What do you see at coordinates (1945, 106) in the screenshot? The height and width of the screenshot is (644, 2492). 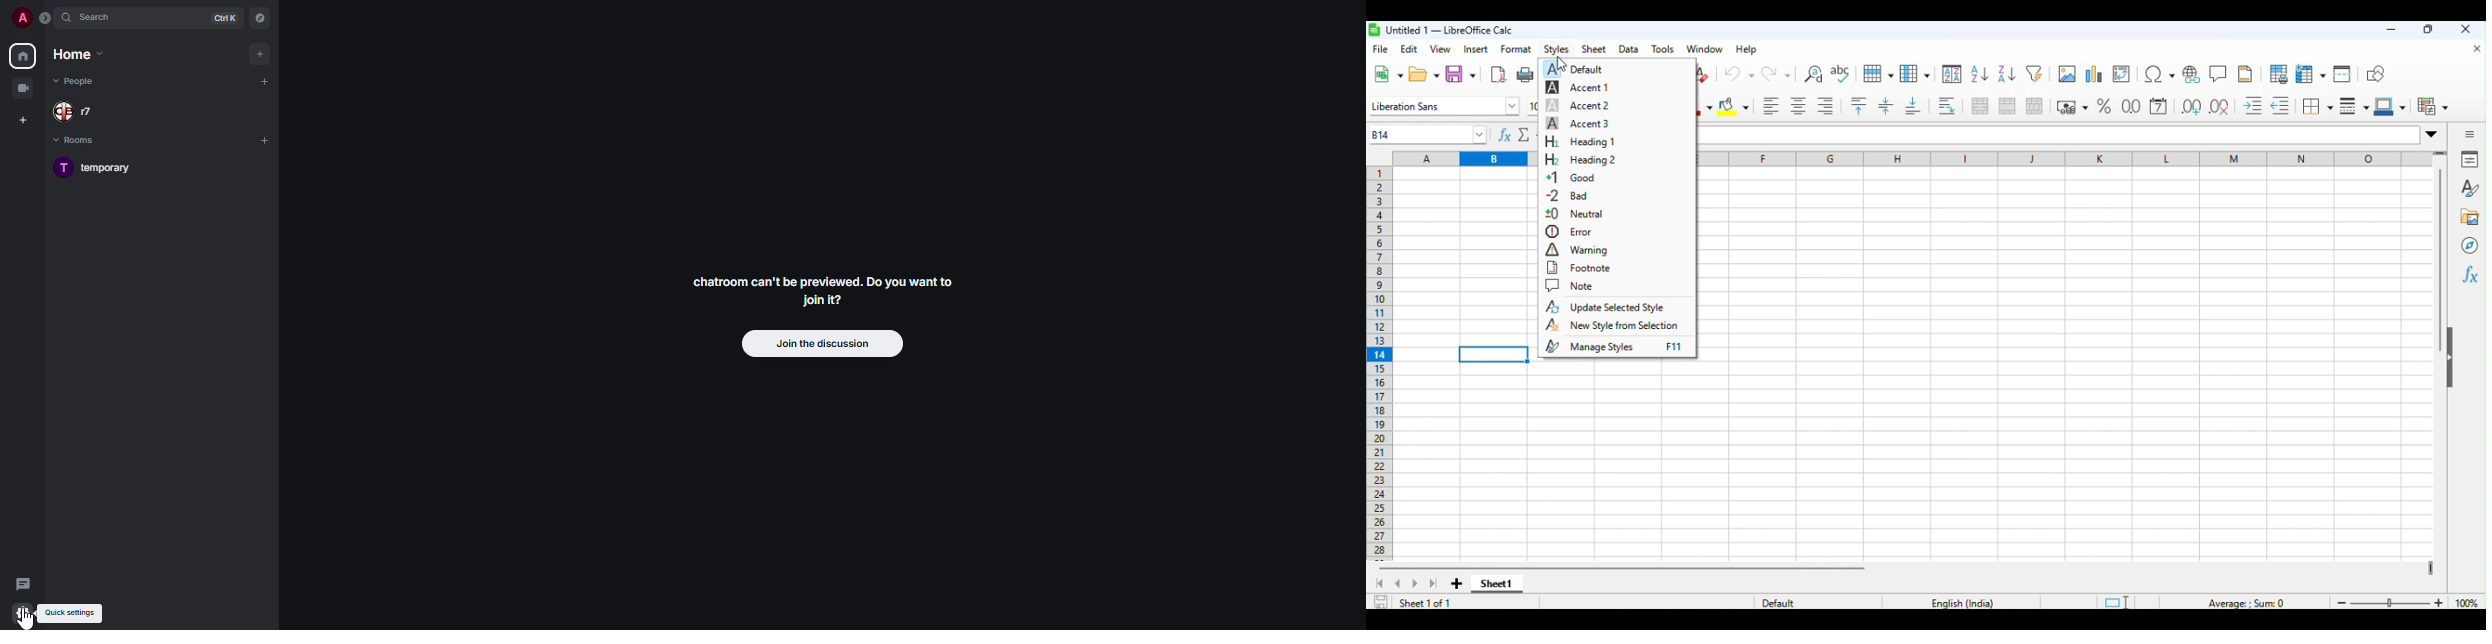 I see `wRap text ` at bounding box center [1945, 106].